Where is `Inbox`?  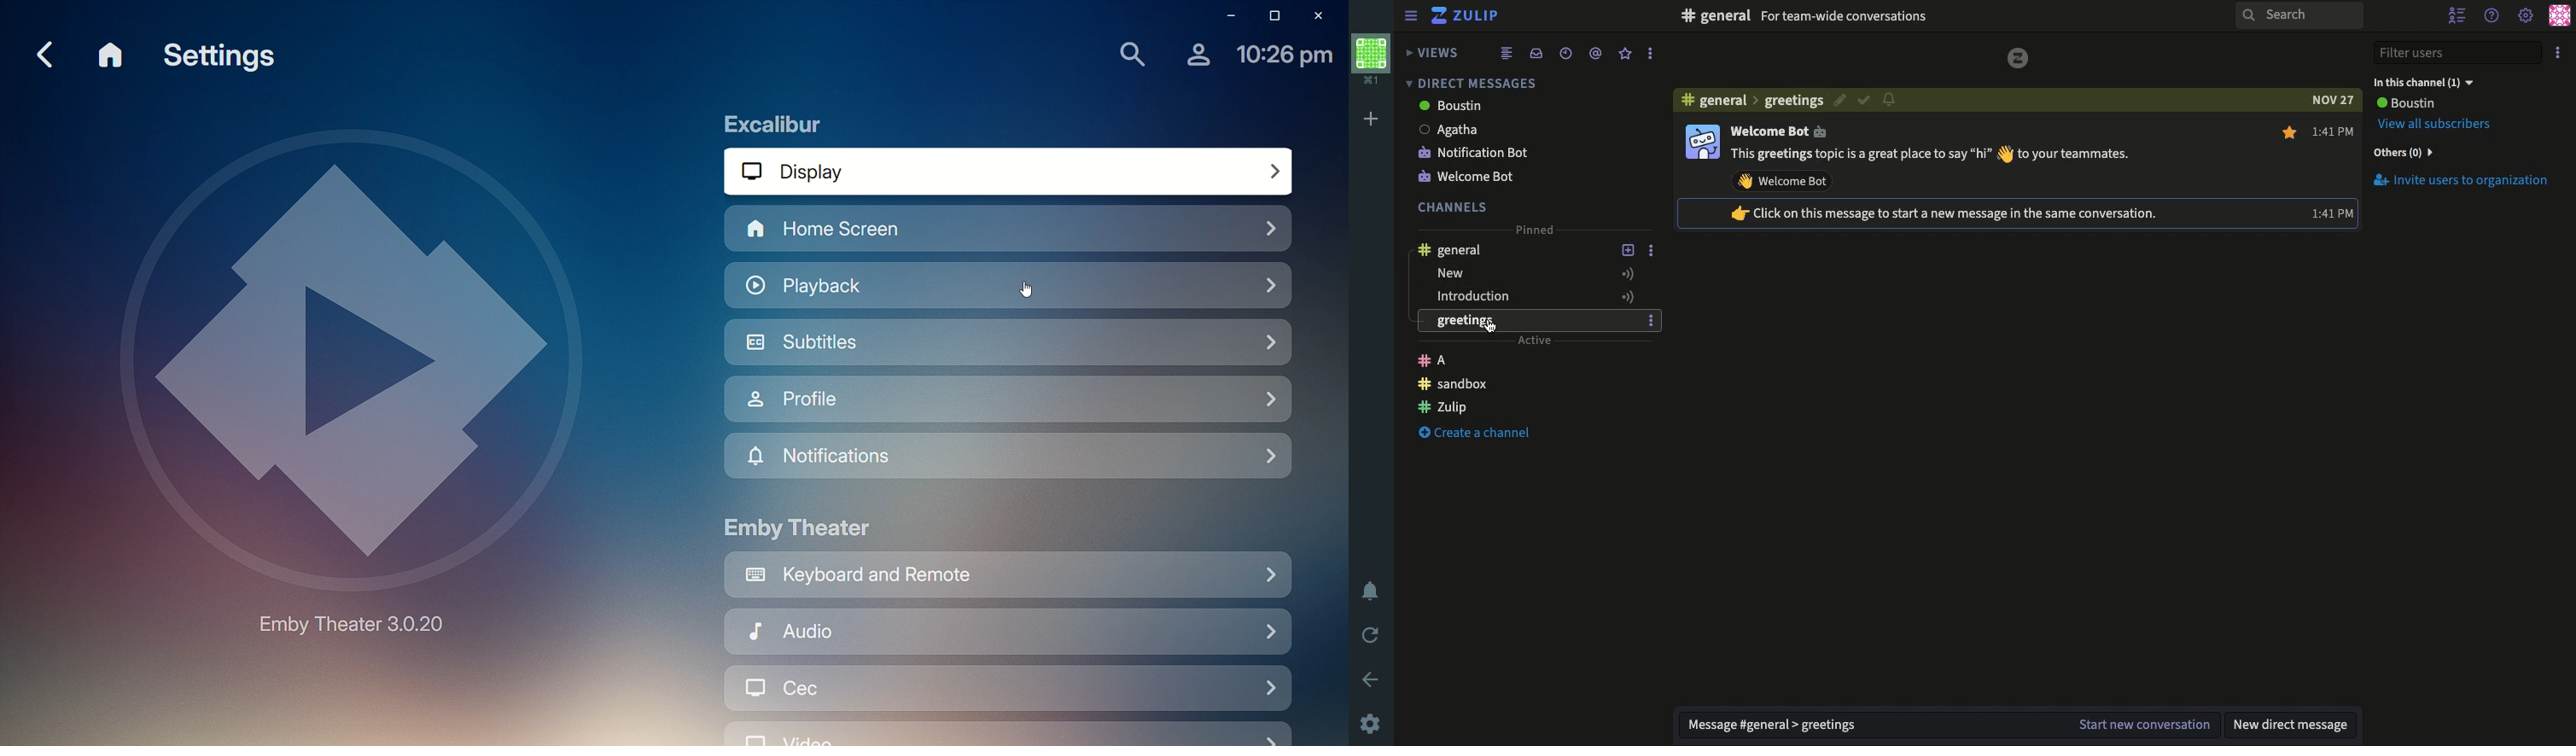 Inbox is located at coordinates (1536, 53).